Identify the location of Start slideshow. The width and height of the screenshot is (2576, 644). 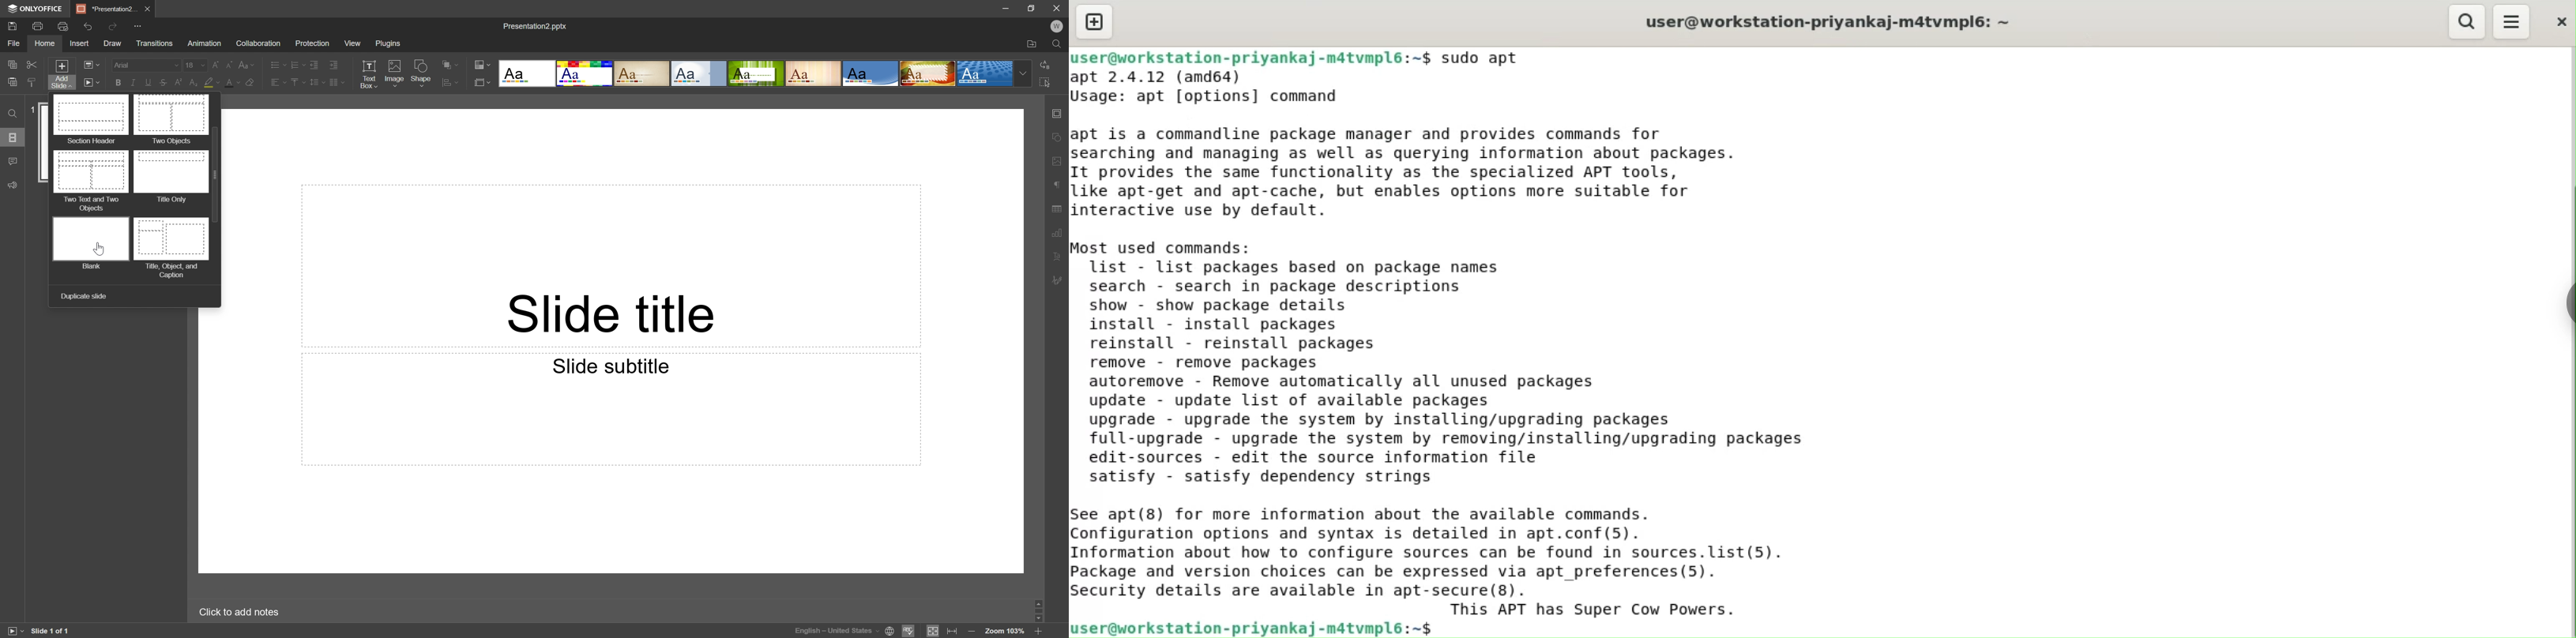
(91, 82).